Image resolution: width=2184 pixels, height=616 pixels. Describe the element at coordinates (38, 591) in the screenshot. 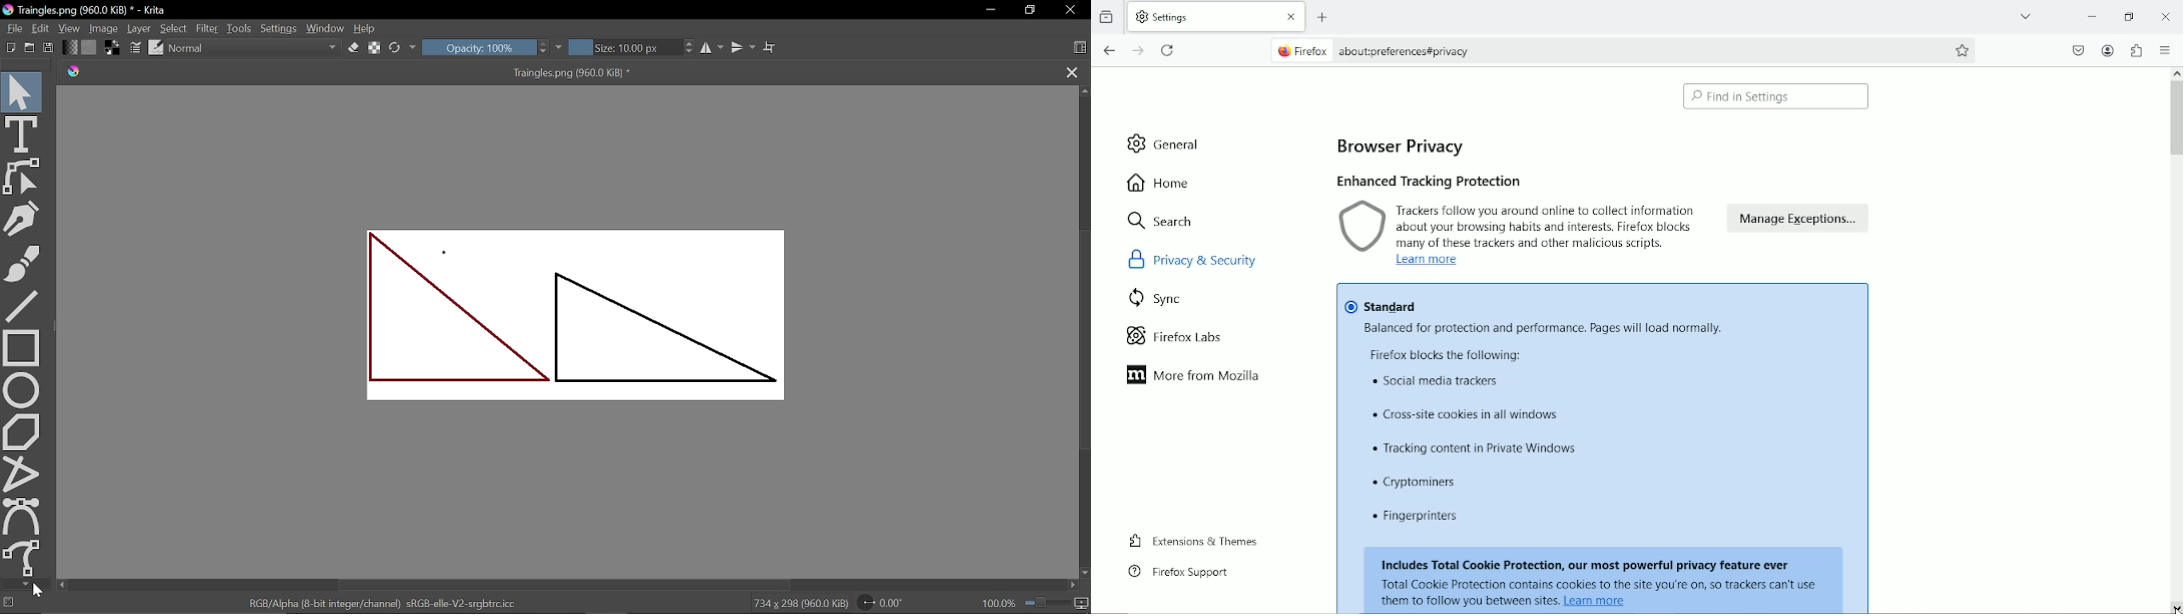

I see `Cursor` at that location.